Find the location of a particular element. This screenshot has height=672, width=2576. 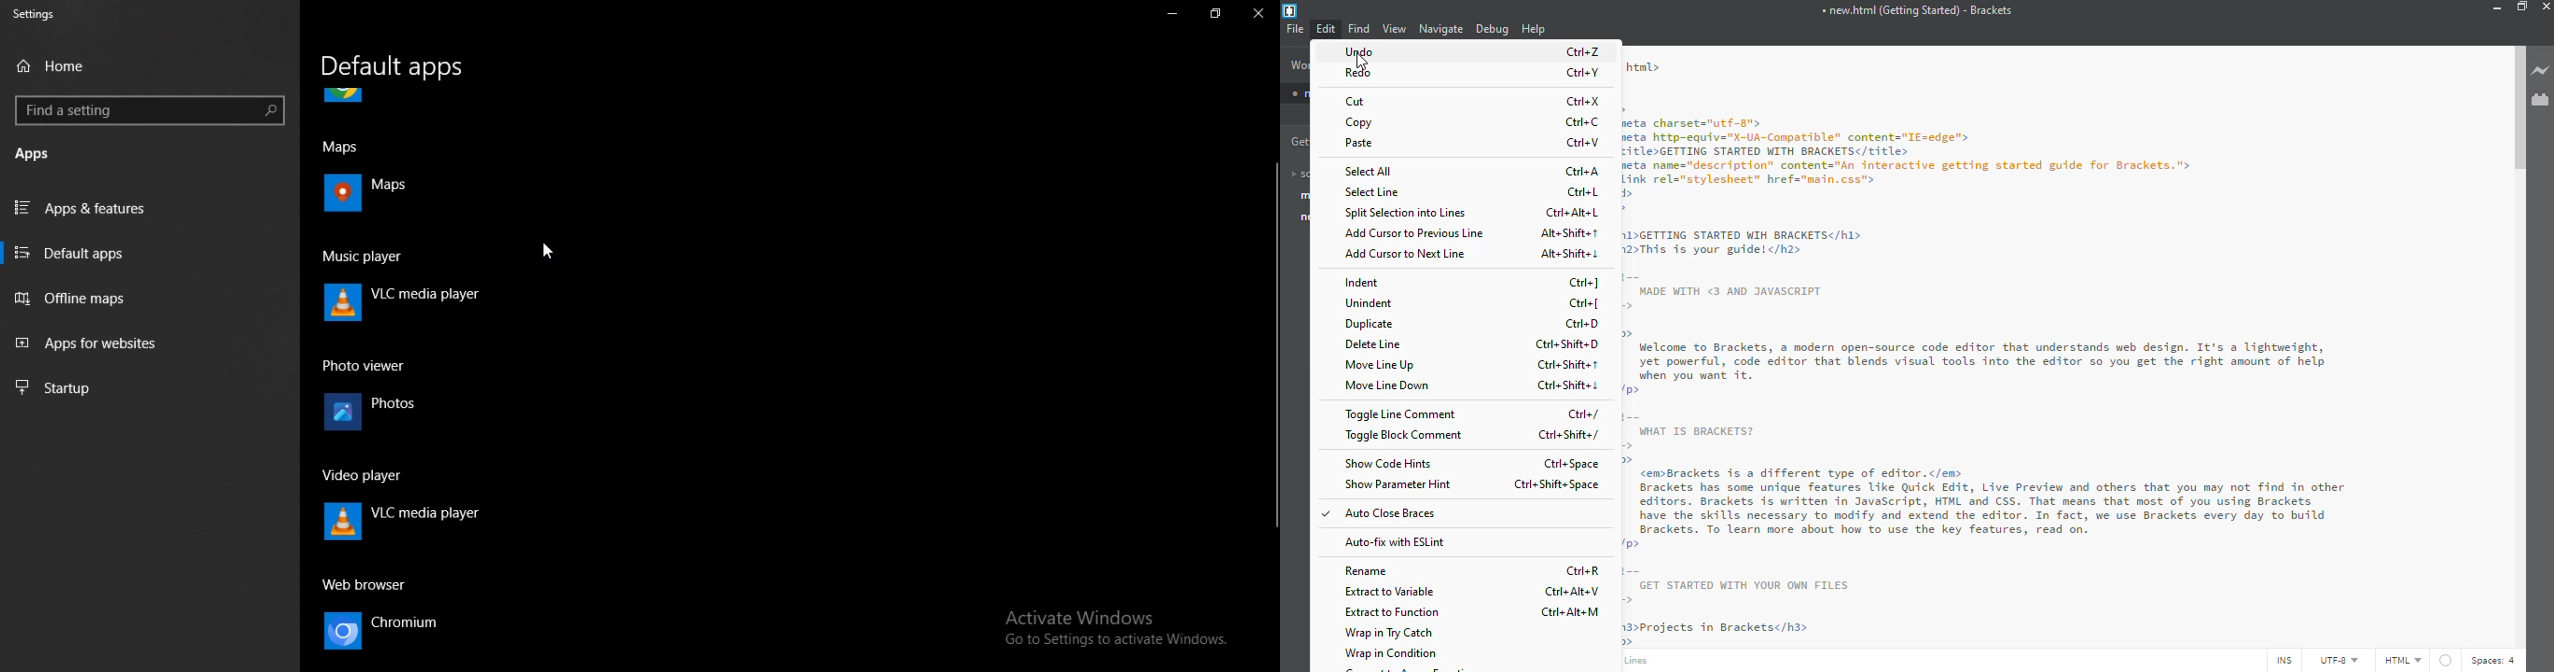

add cursor is located at coordinates (1418, 233).